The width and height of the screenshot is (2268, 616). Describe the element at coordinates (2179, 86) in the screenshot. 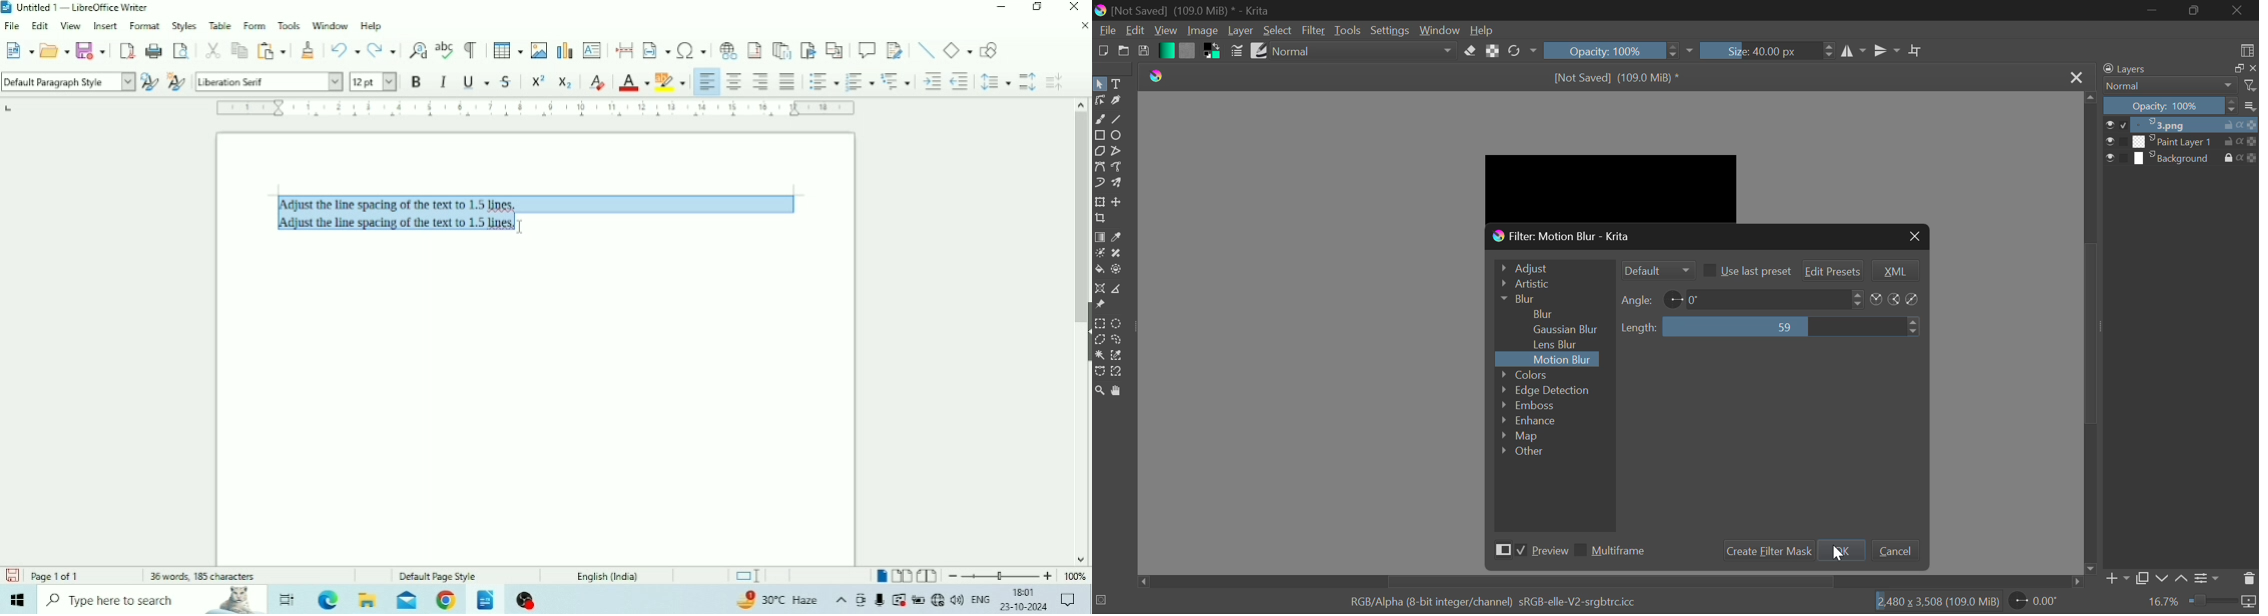

I see `Normal` at that location.